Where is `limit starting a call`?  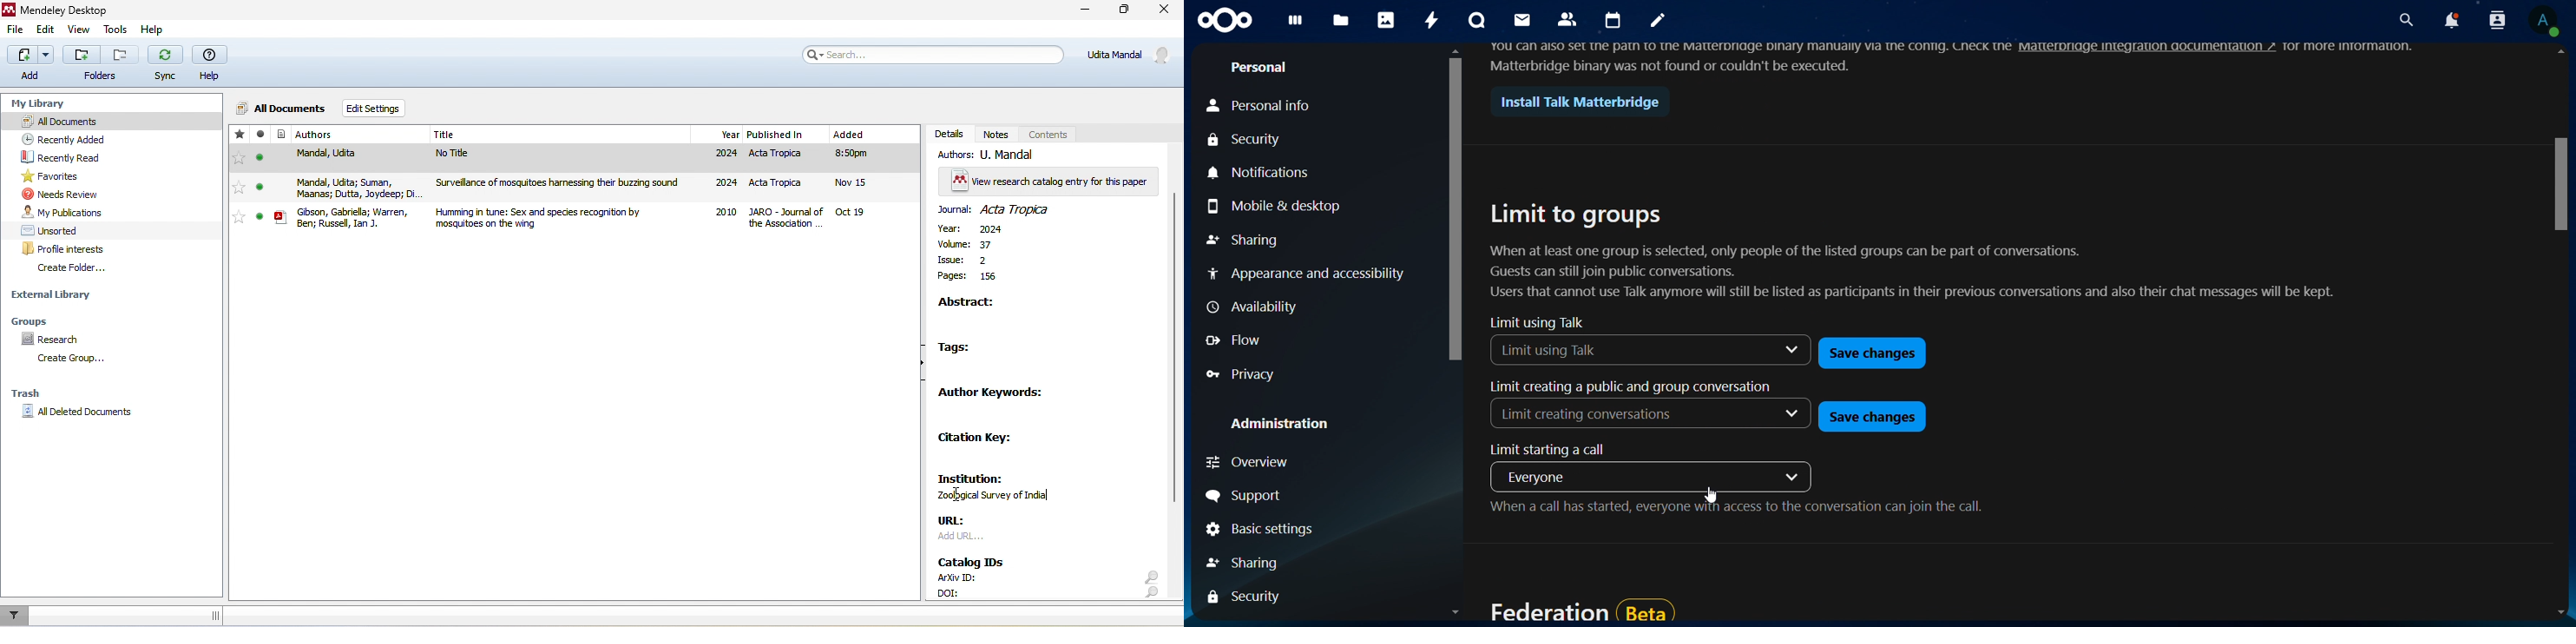 limit starting a call is located at coordinates (1554, 448).